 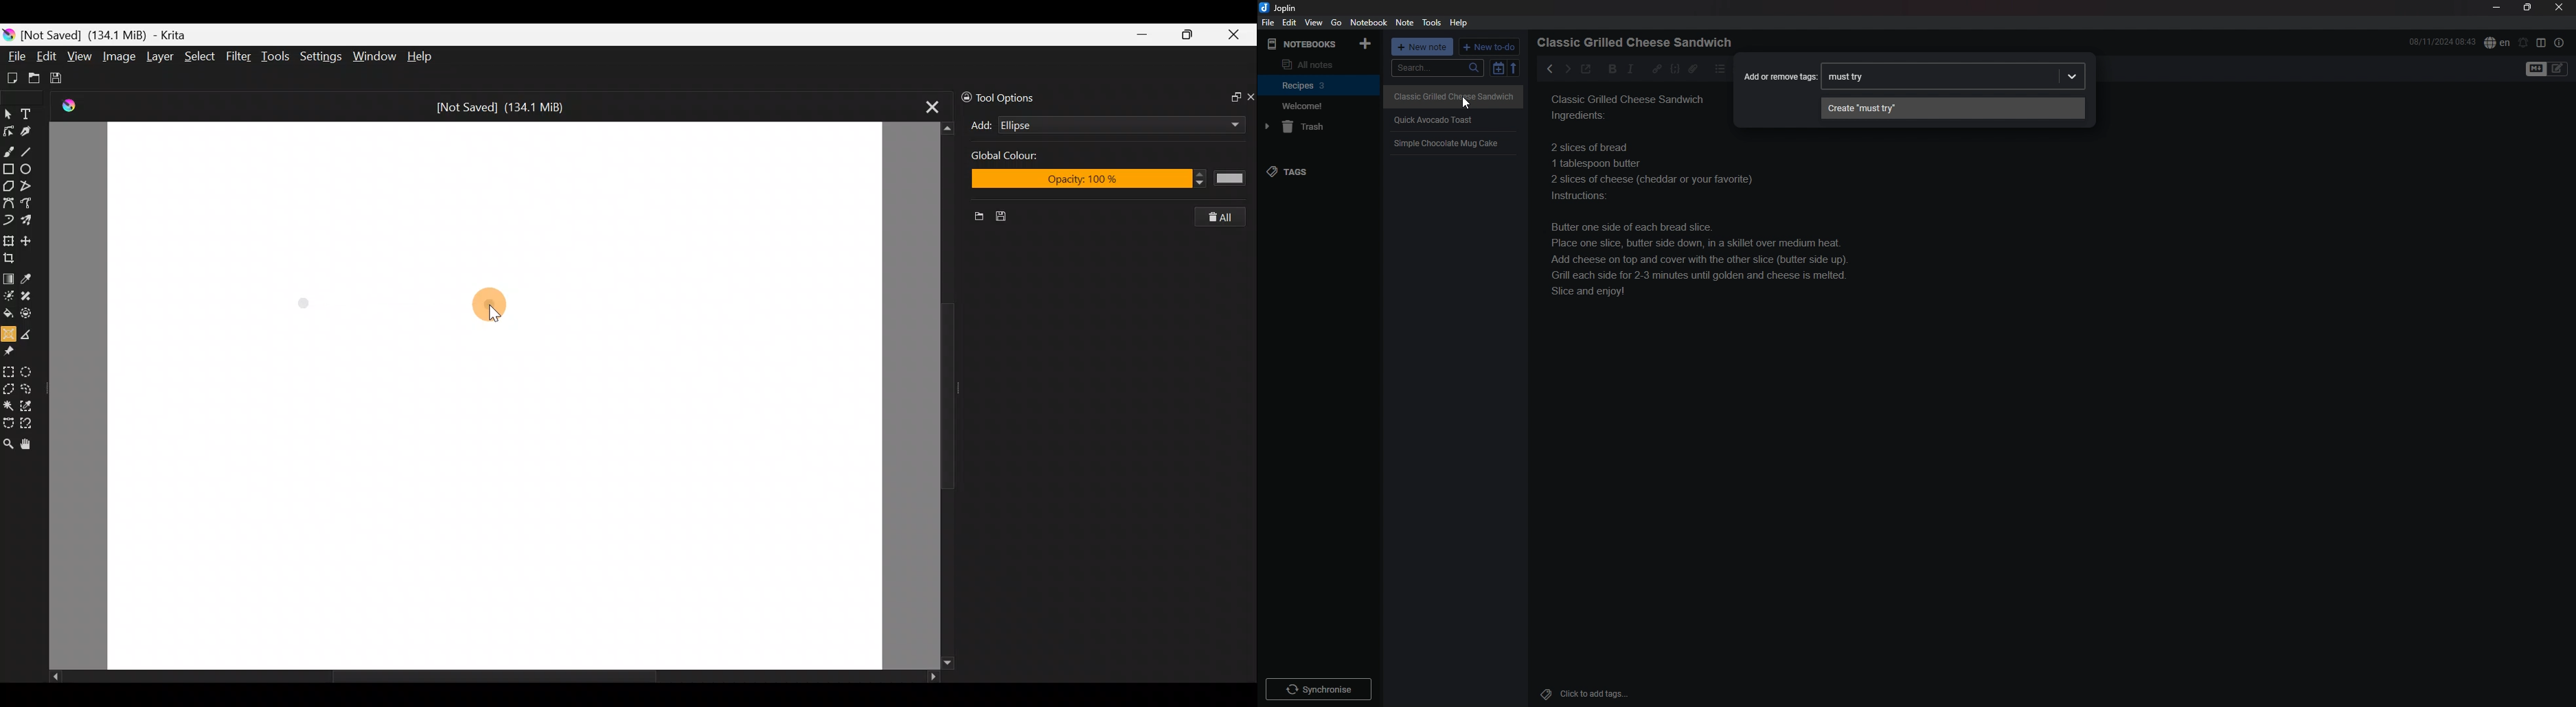 What do you see at coordinates (1461, 23) in the screenshot?
I see `help` at bounding box center [1461, 23].